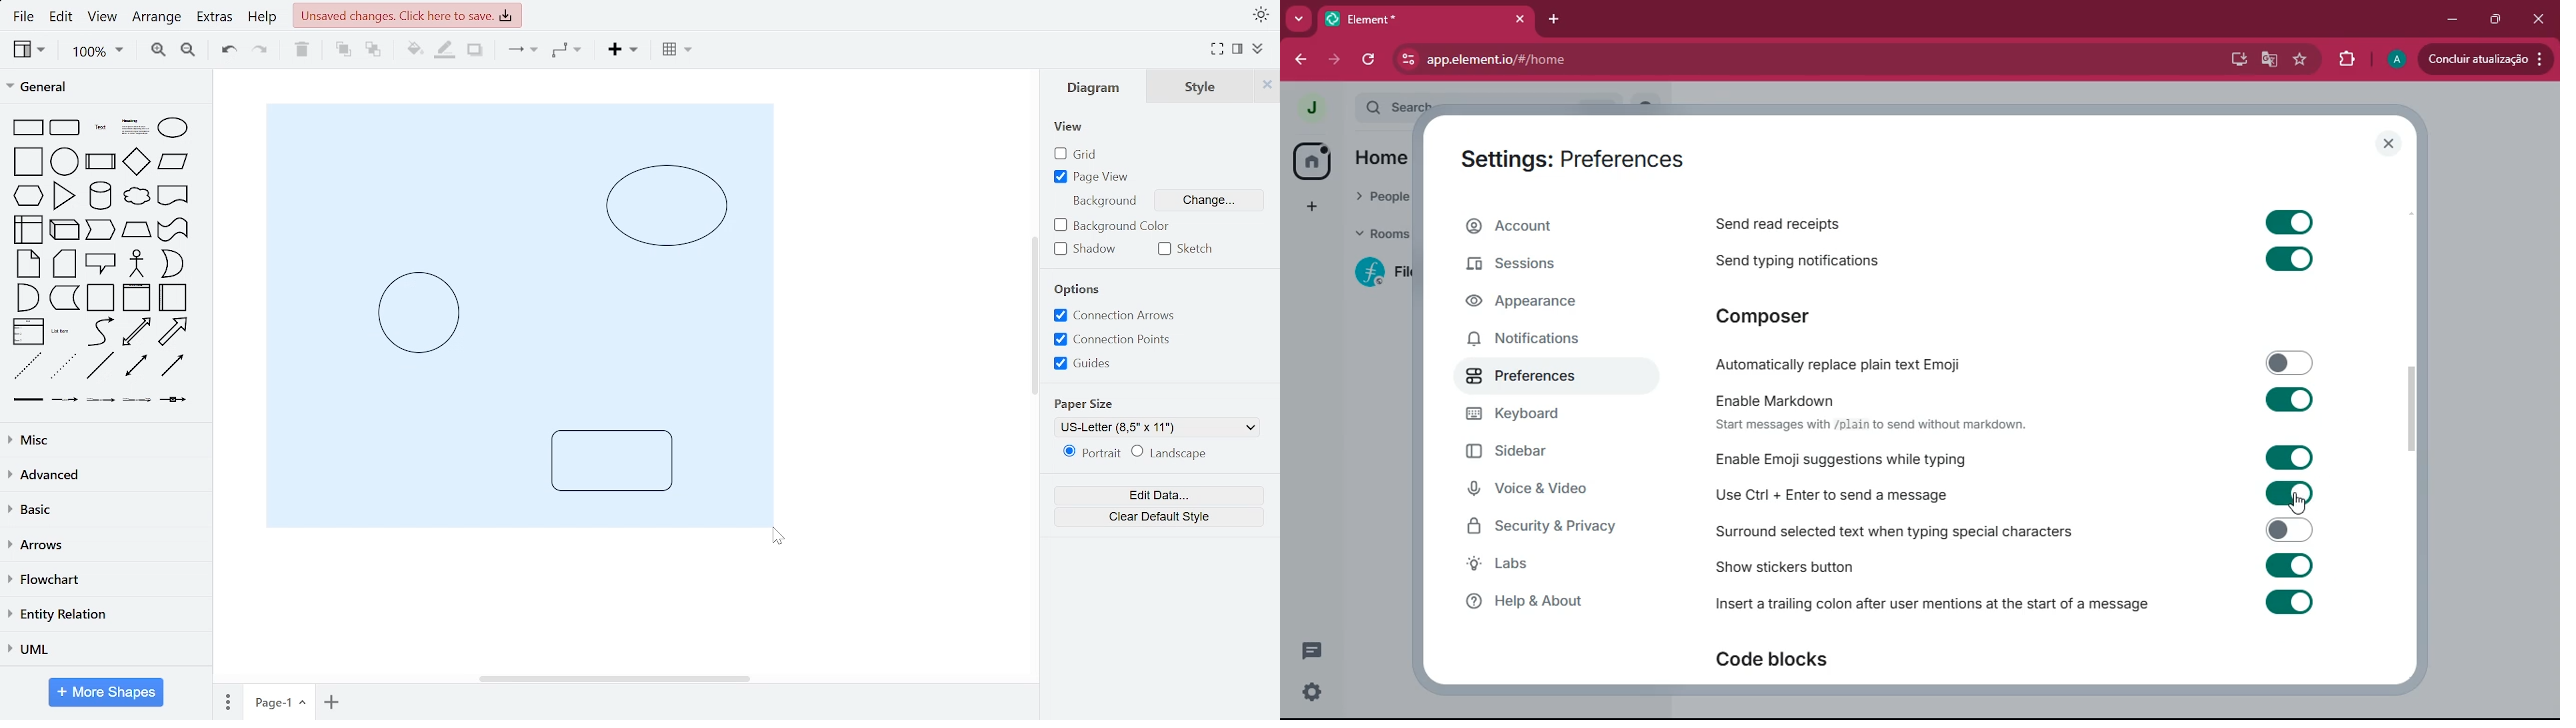 The image size is (2576, 728). I want to click on close, so click(1269, 86).